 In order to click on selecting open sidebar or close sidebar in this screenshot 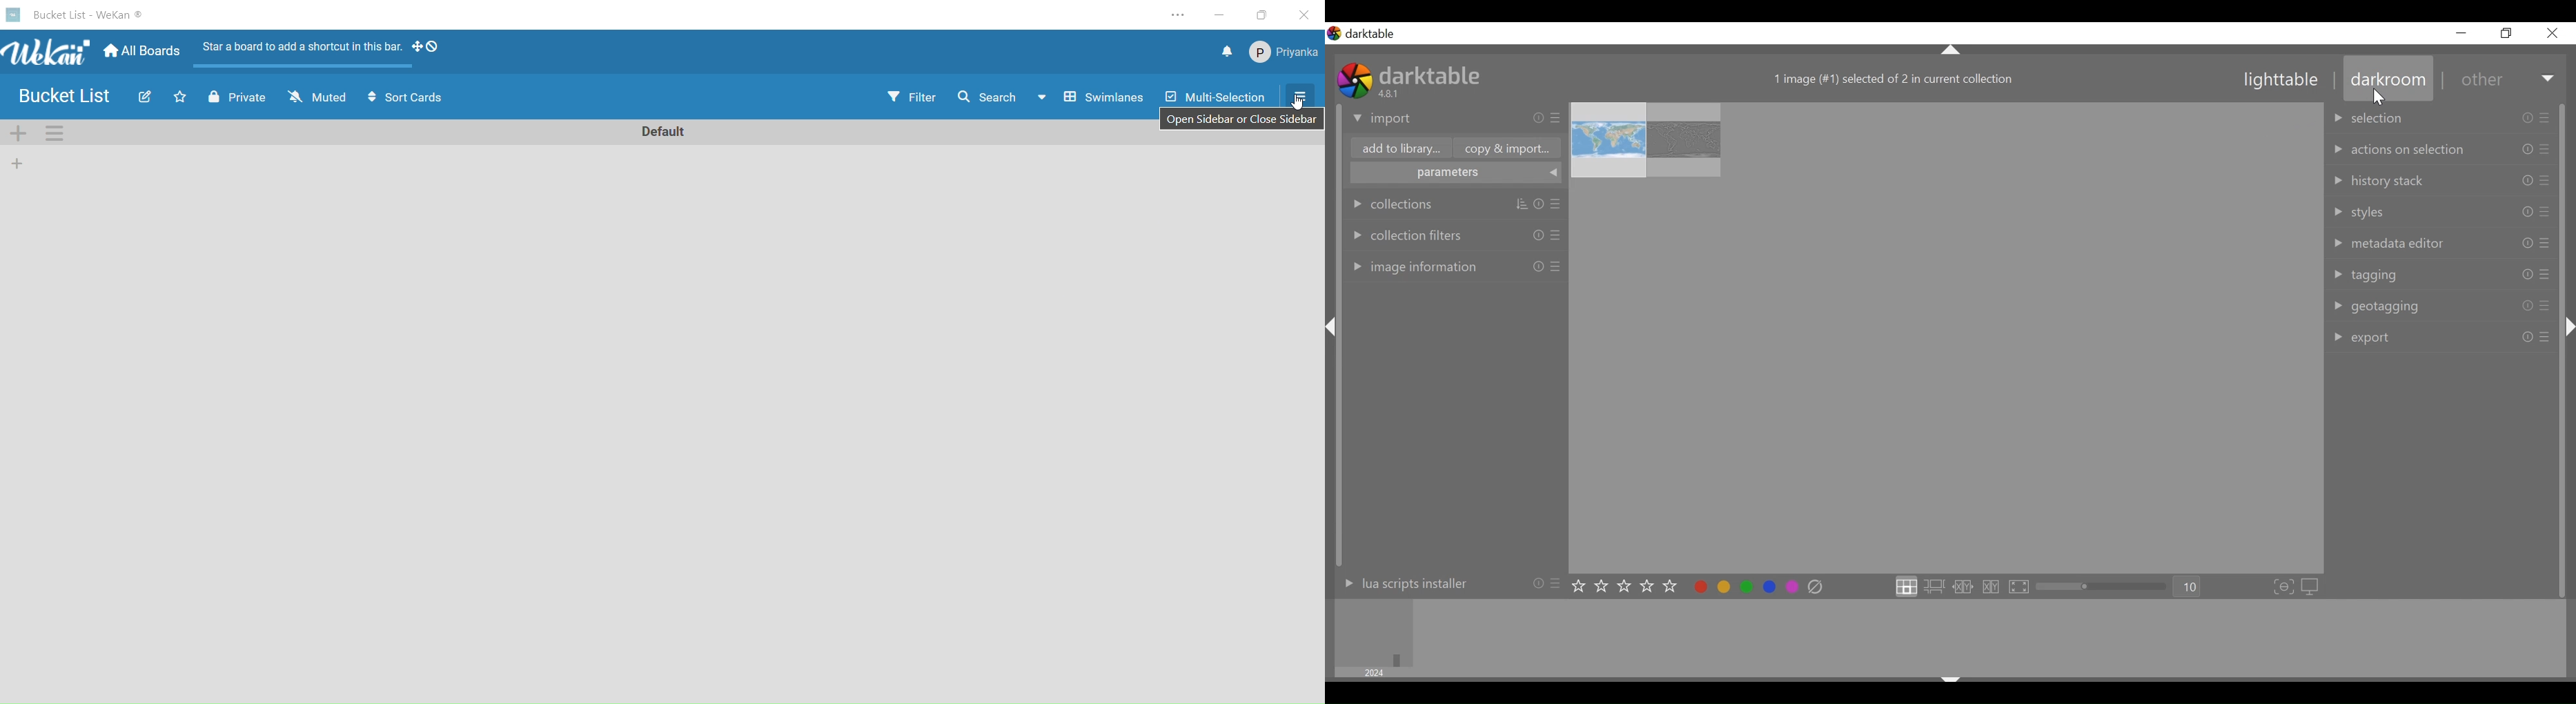, I will do `click(1299, 97)`.